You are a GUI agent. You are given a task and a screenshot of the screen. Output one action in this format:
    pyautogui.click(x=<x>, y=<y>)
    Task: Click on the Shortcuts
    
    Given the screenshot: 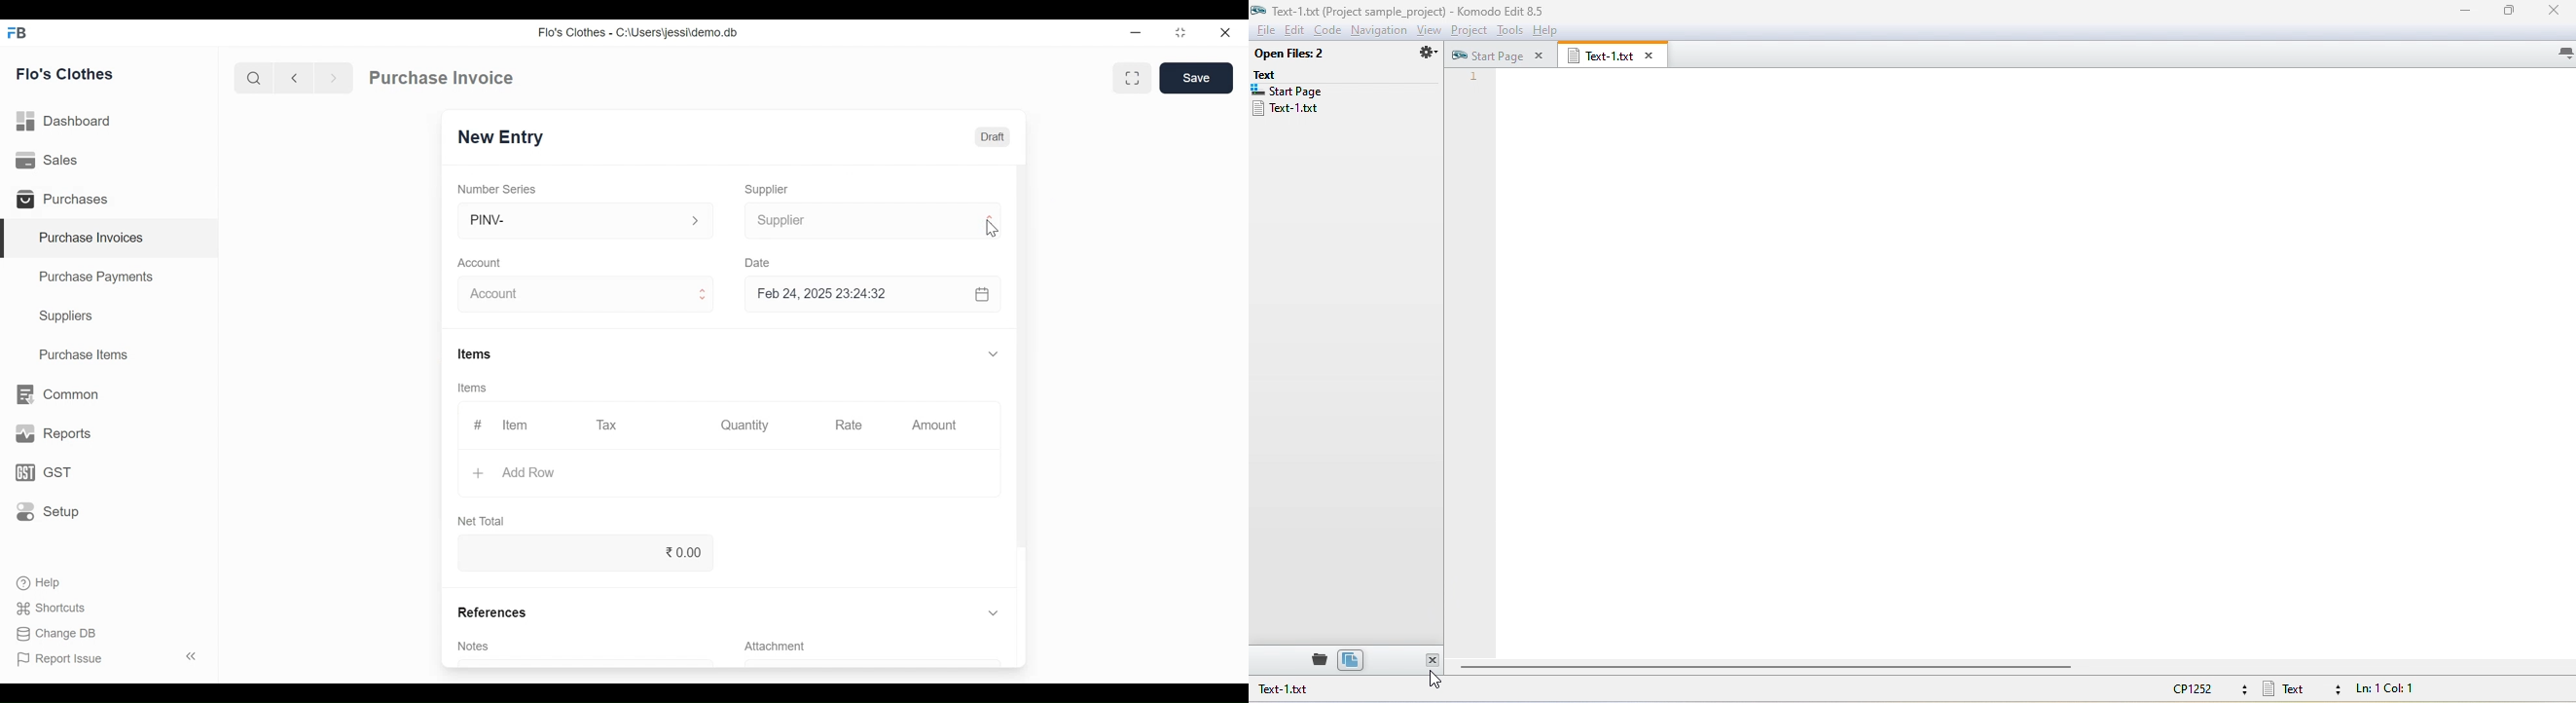 What is the action you would take?
    pyautogui.click(x=51, y=609)
    